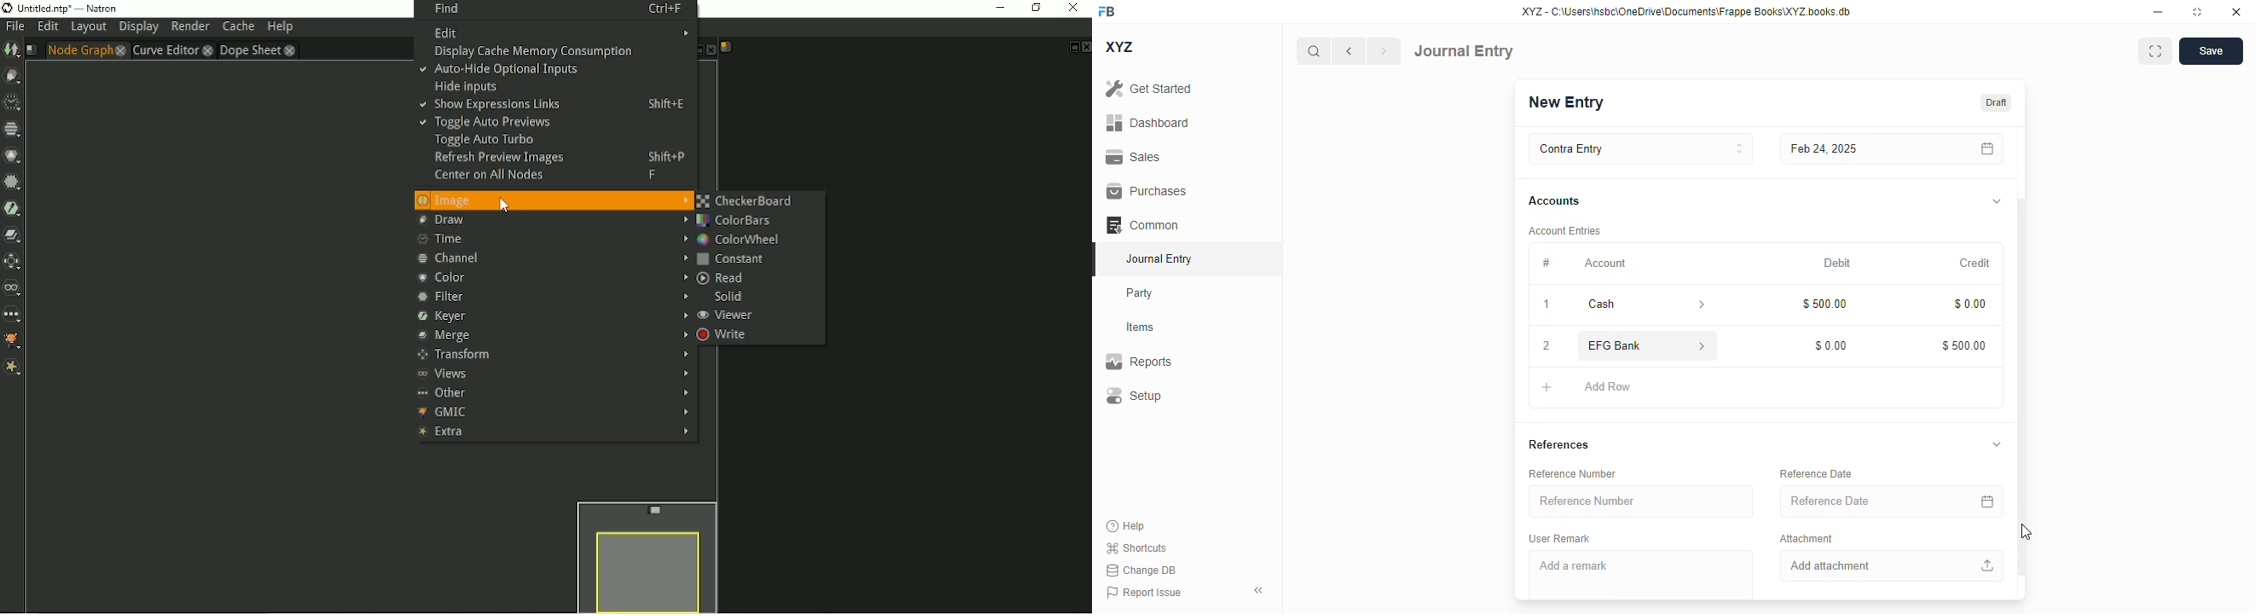  I want to click on search, so click(1313, 51).